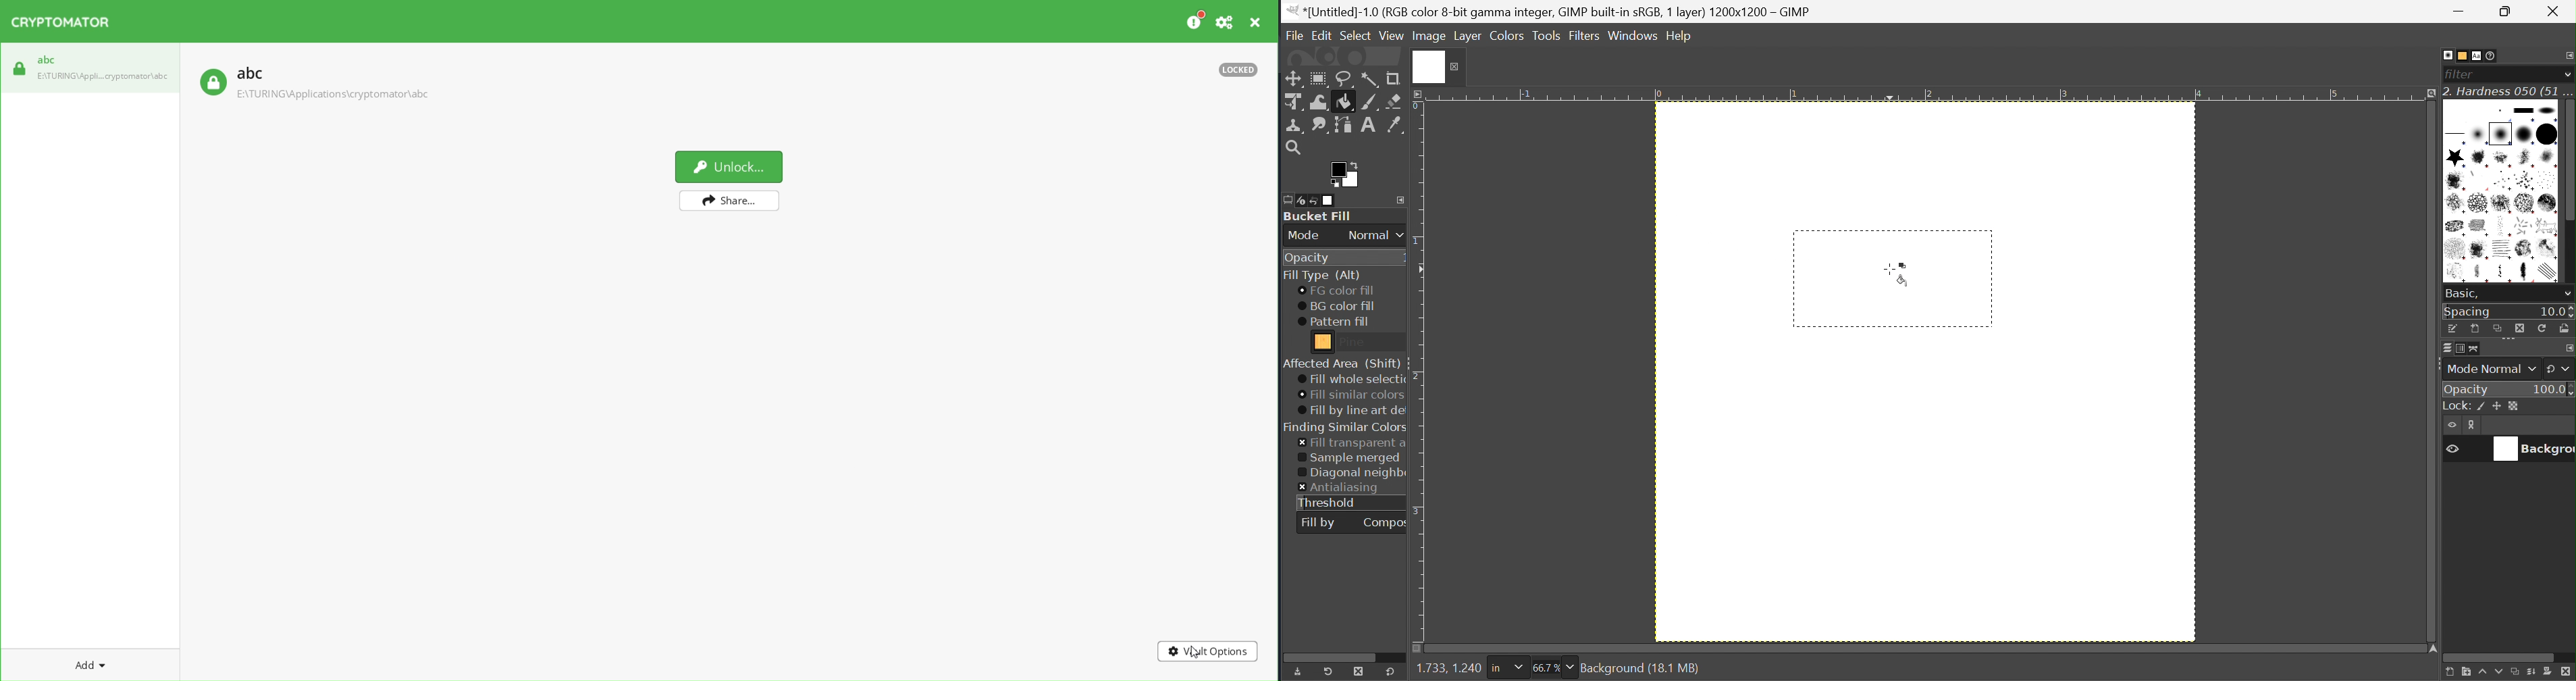 The height and width of the screenshot is (700, 2576). I want to click on Create a new layer and add it to the image, so click(2448, 673).